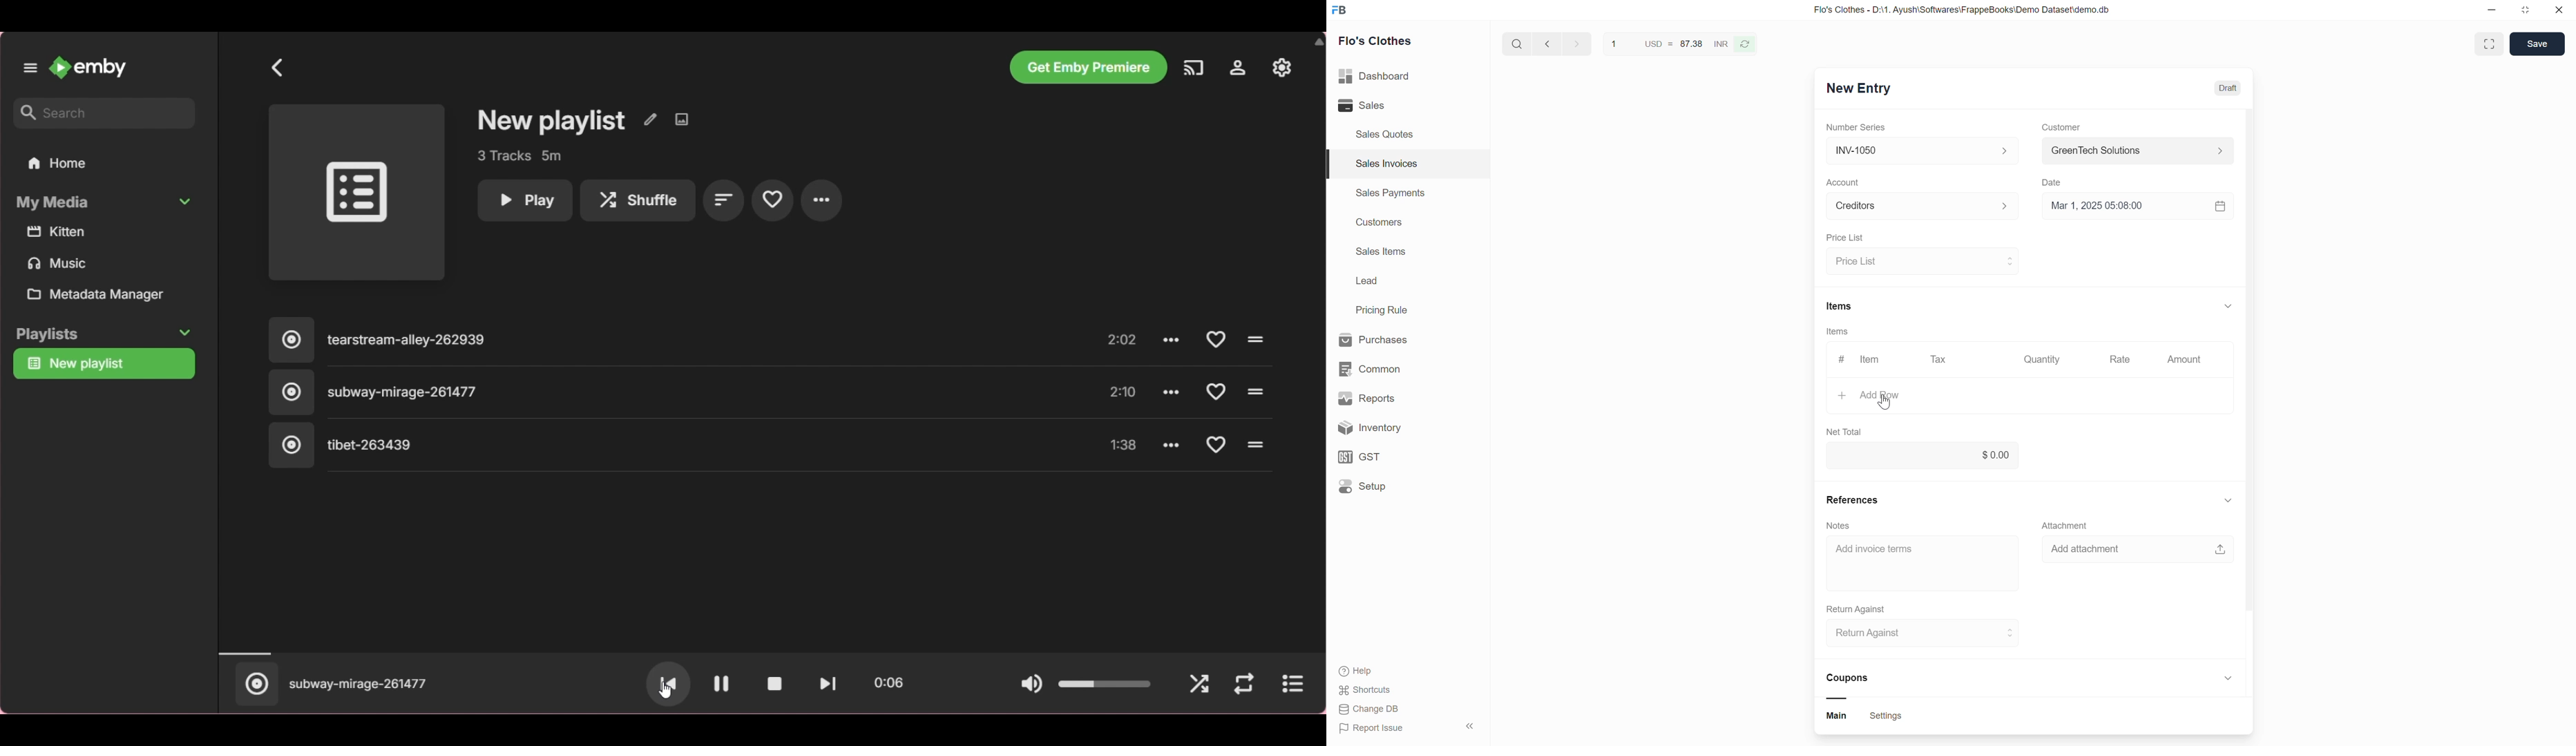 This screenshot has width=2576, height=756. Describe the element at coordinates (1839, 525) in the screenshot. I see `Notes` at that location.